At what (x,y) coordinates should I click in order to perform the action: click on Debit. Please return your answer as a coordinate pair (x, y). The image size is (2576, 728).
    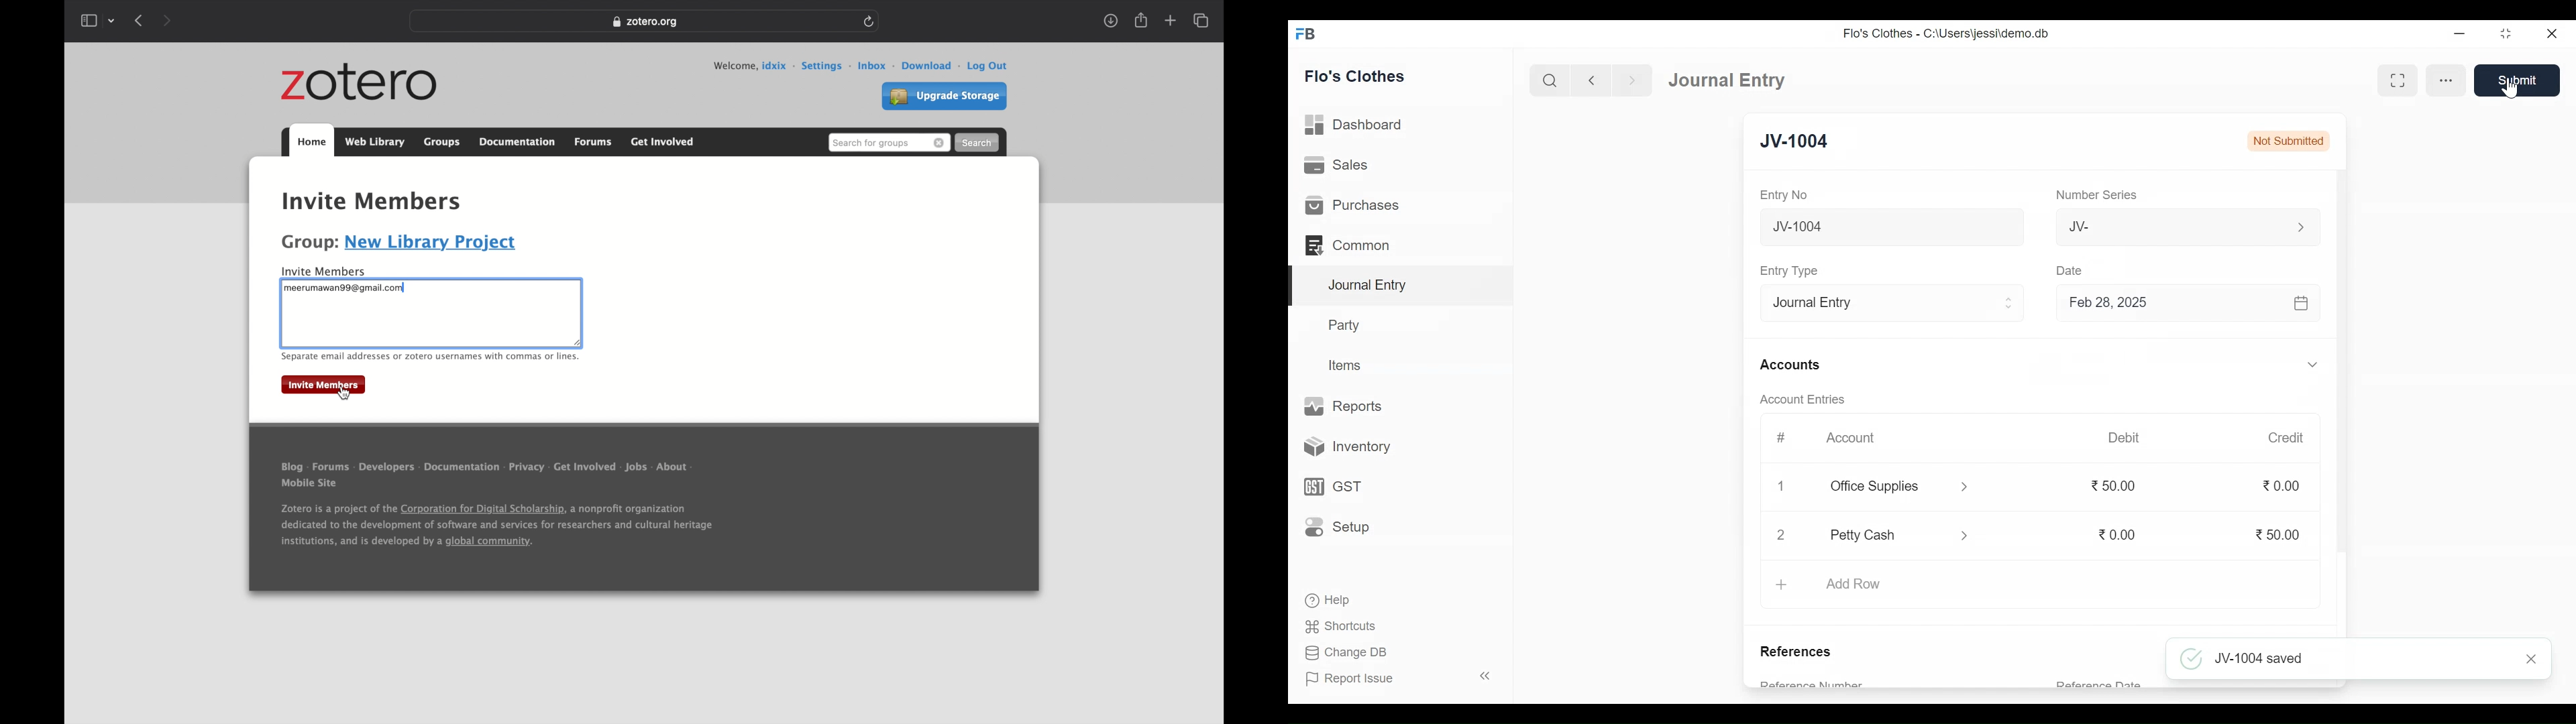
    Looking at the image, I should click on (2123, 438).